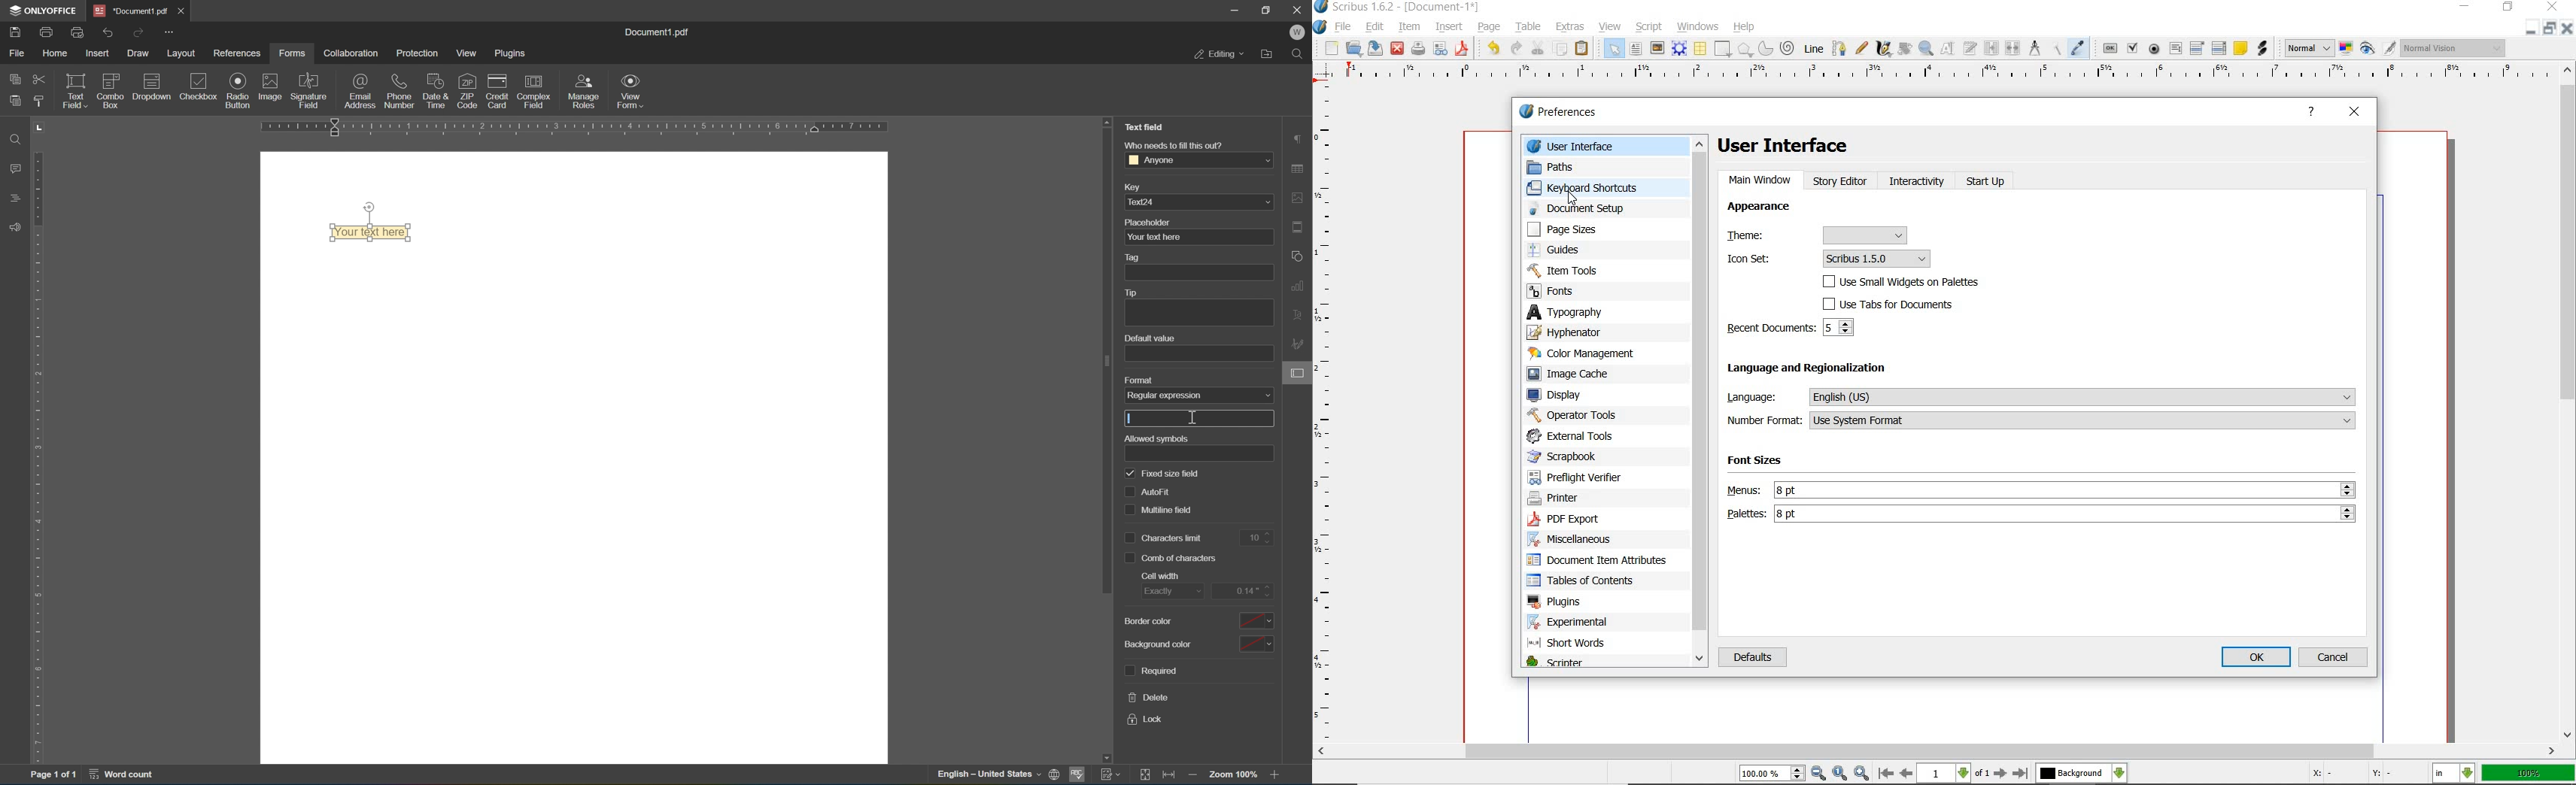 The width and height of the screenshot is (2576, 812). What do you see at coordinates (1234, 9) in the screenshot?
I see `minimize` at bounding box center [1234, 9].